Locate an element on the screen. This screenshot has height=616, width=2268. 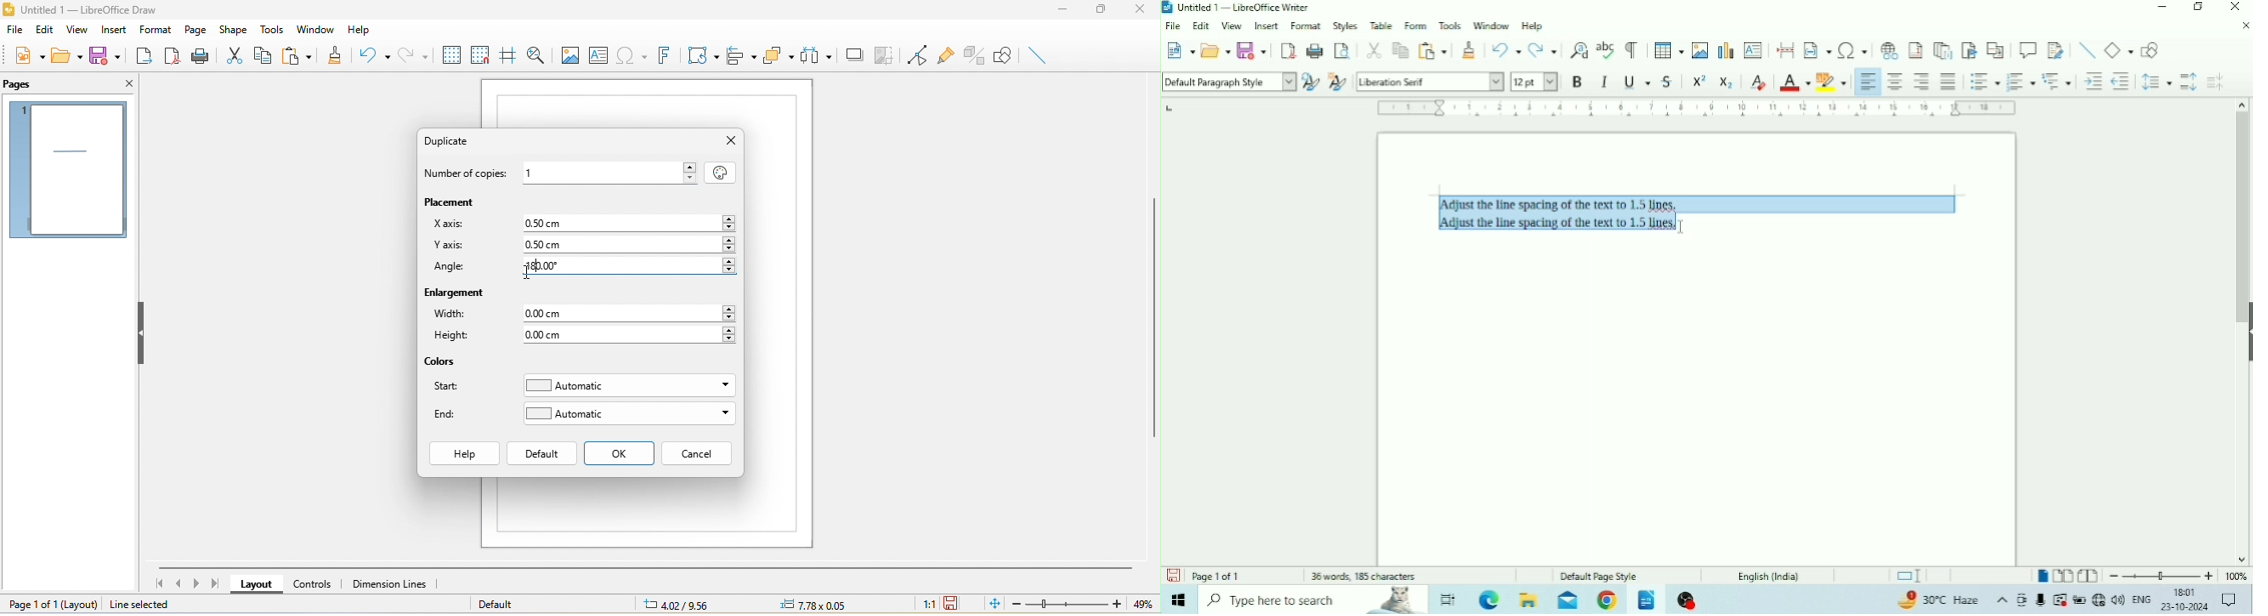
Show Track Changes Functions is located at coordinates (2056, 48).